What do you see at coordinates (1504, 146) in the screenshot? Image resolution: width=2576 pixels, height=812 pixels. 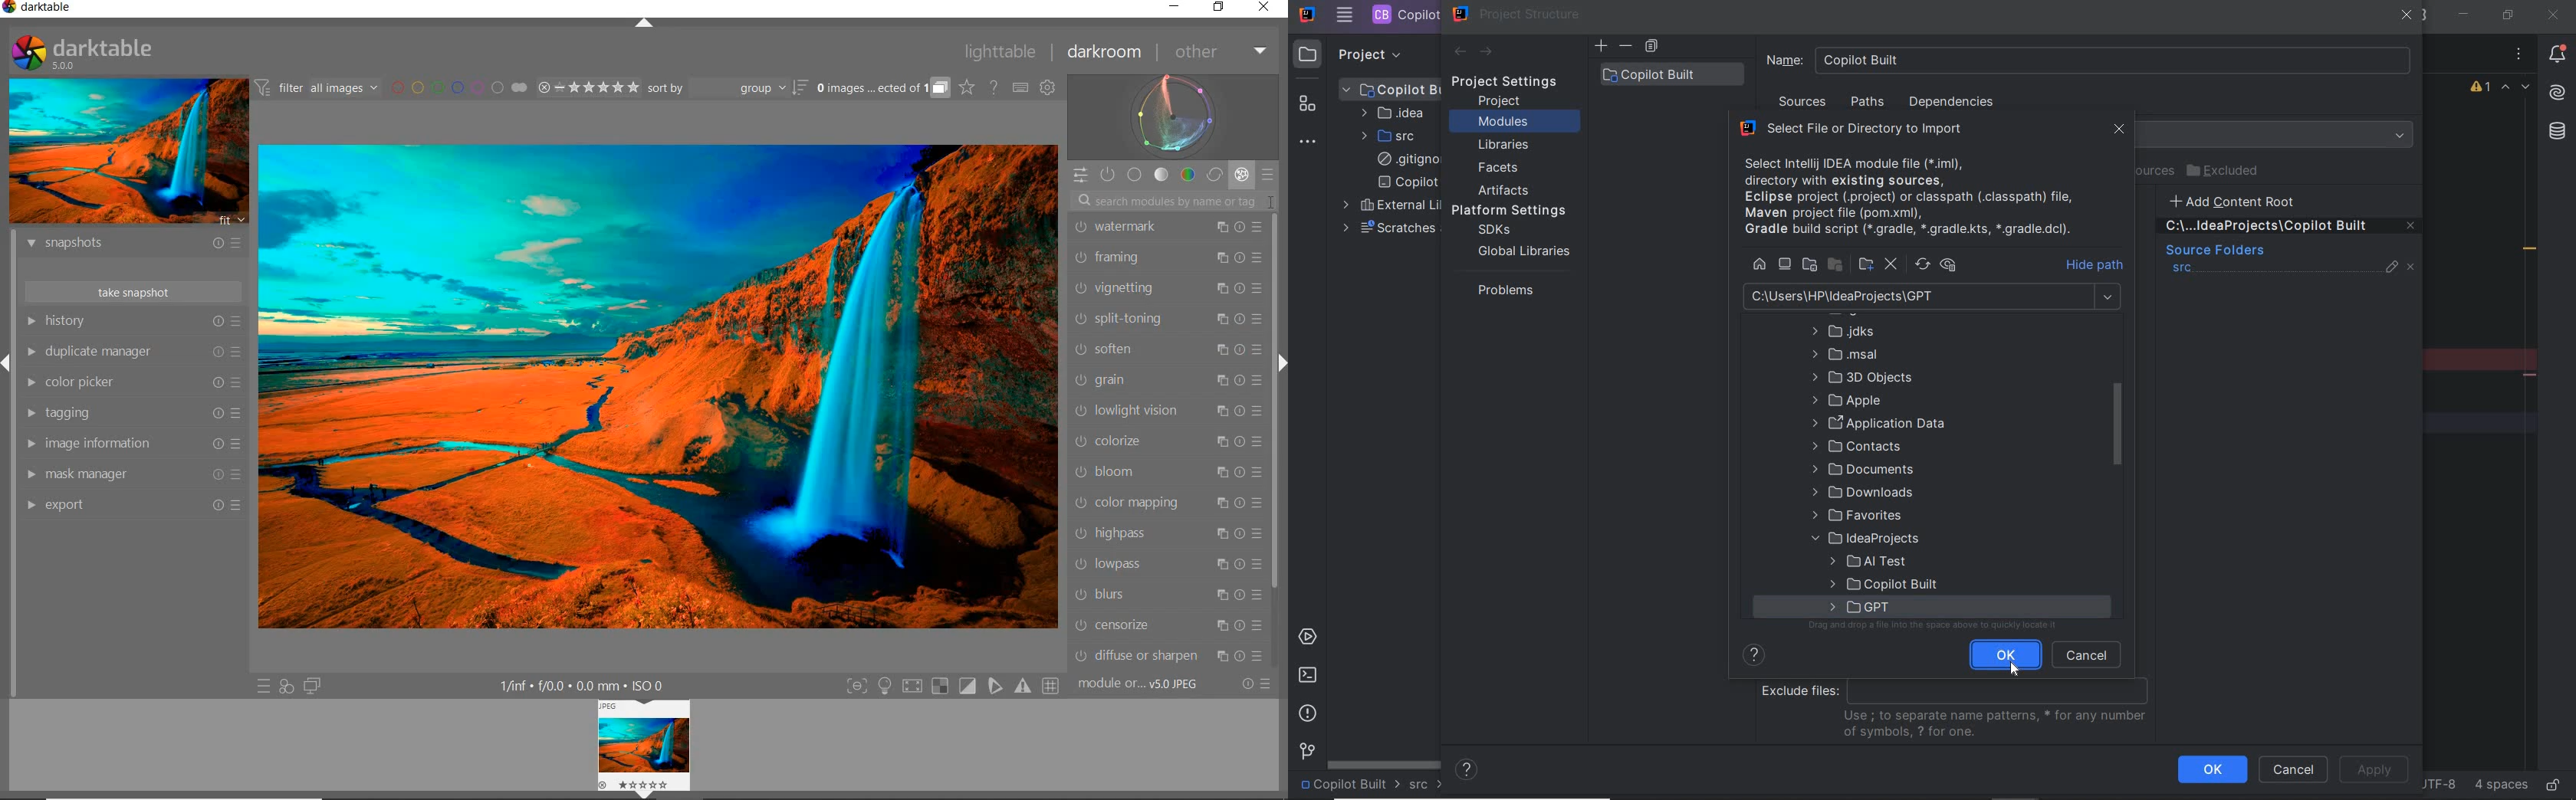 I see `libraries` at bounding box center [1504, 146].